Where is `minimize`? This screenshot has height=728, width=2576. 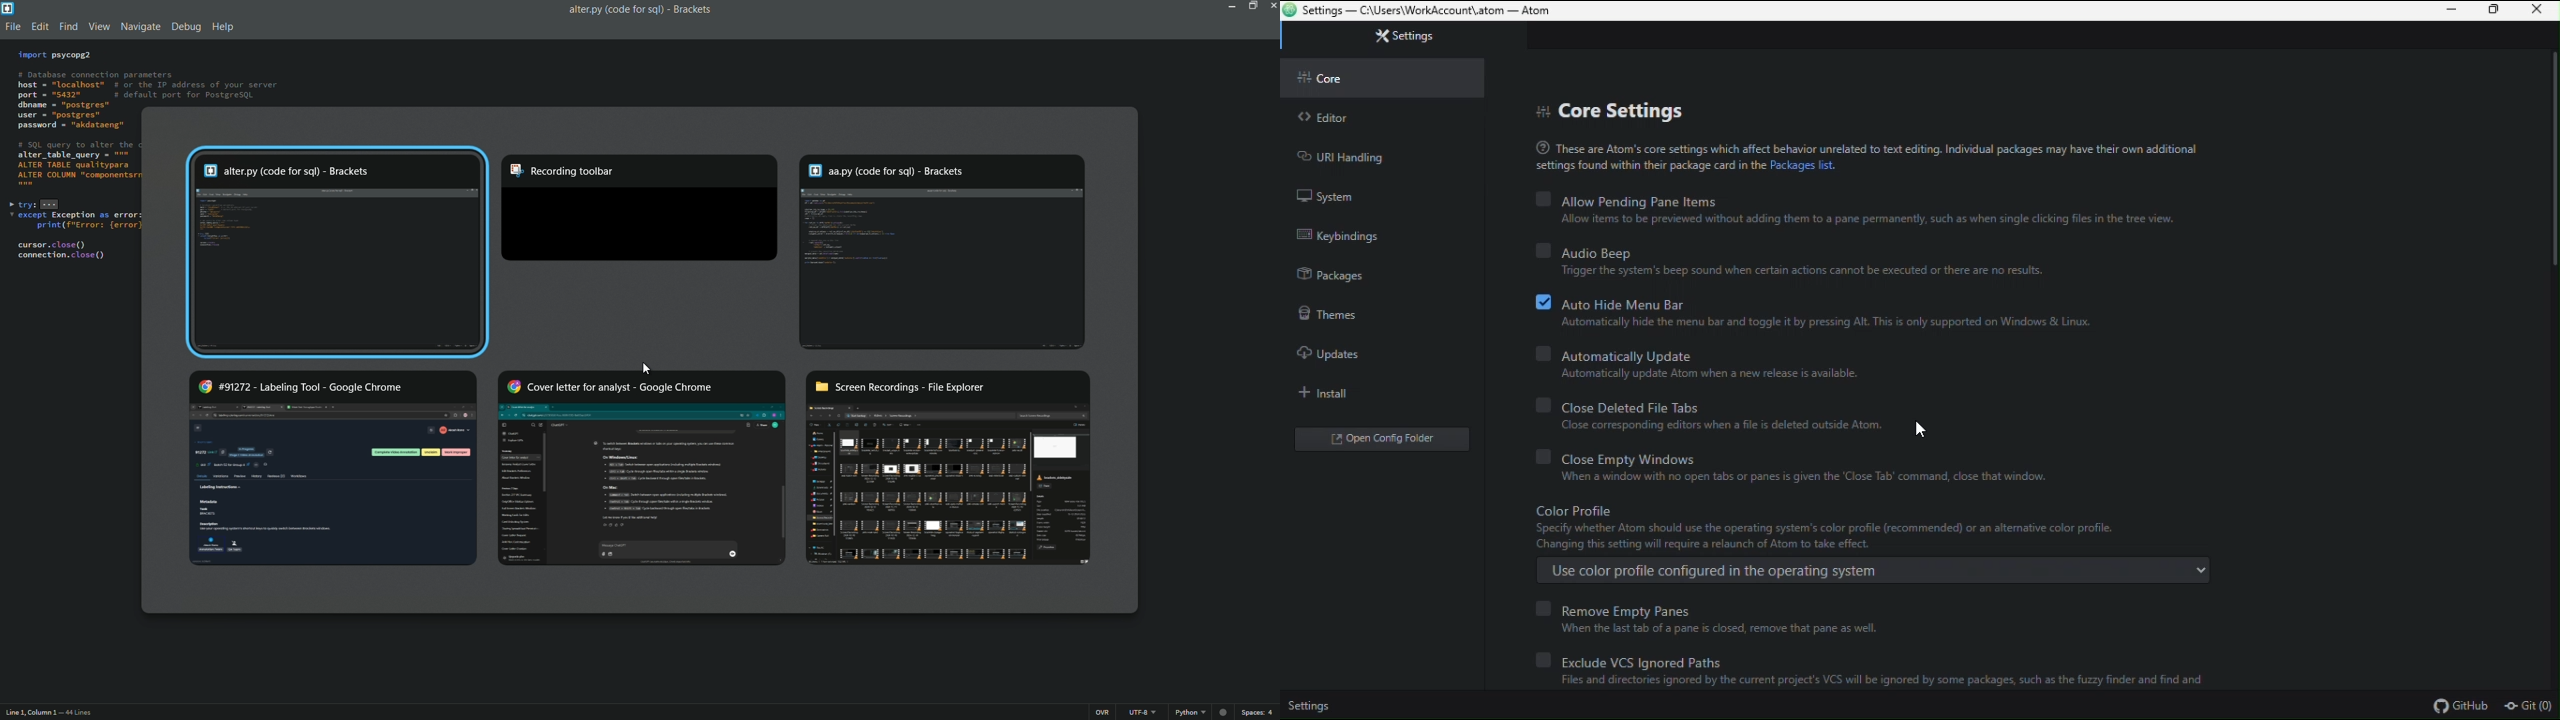
minimize is located at coordinates (1229, 7).